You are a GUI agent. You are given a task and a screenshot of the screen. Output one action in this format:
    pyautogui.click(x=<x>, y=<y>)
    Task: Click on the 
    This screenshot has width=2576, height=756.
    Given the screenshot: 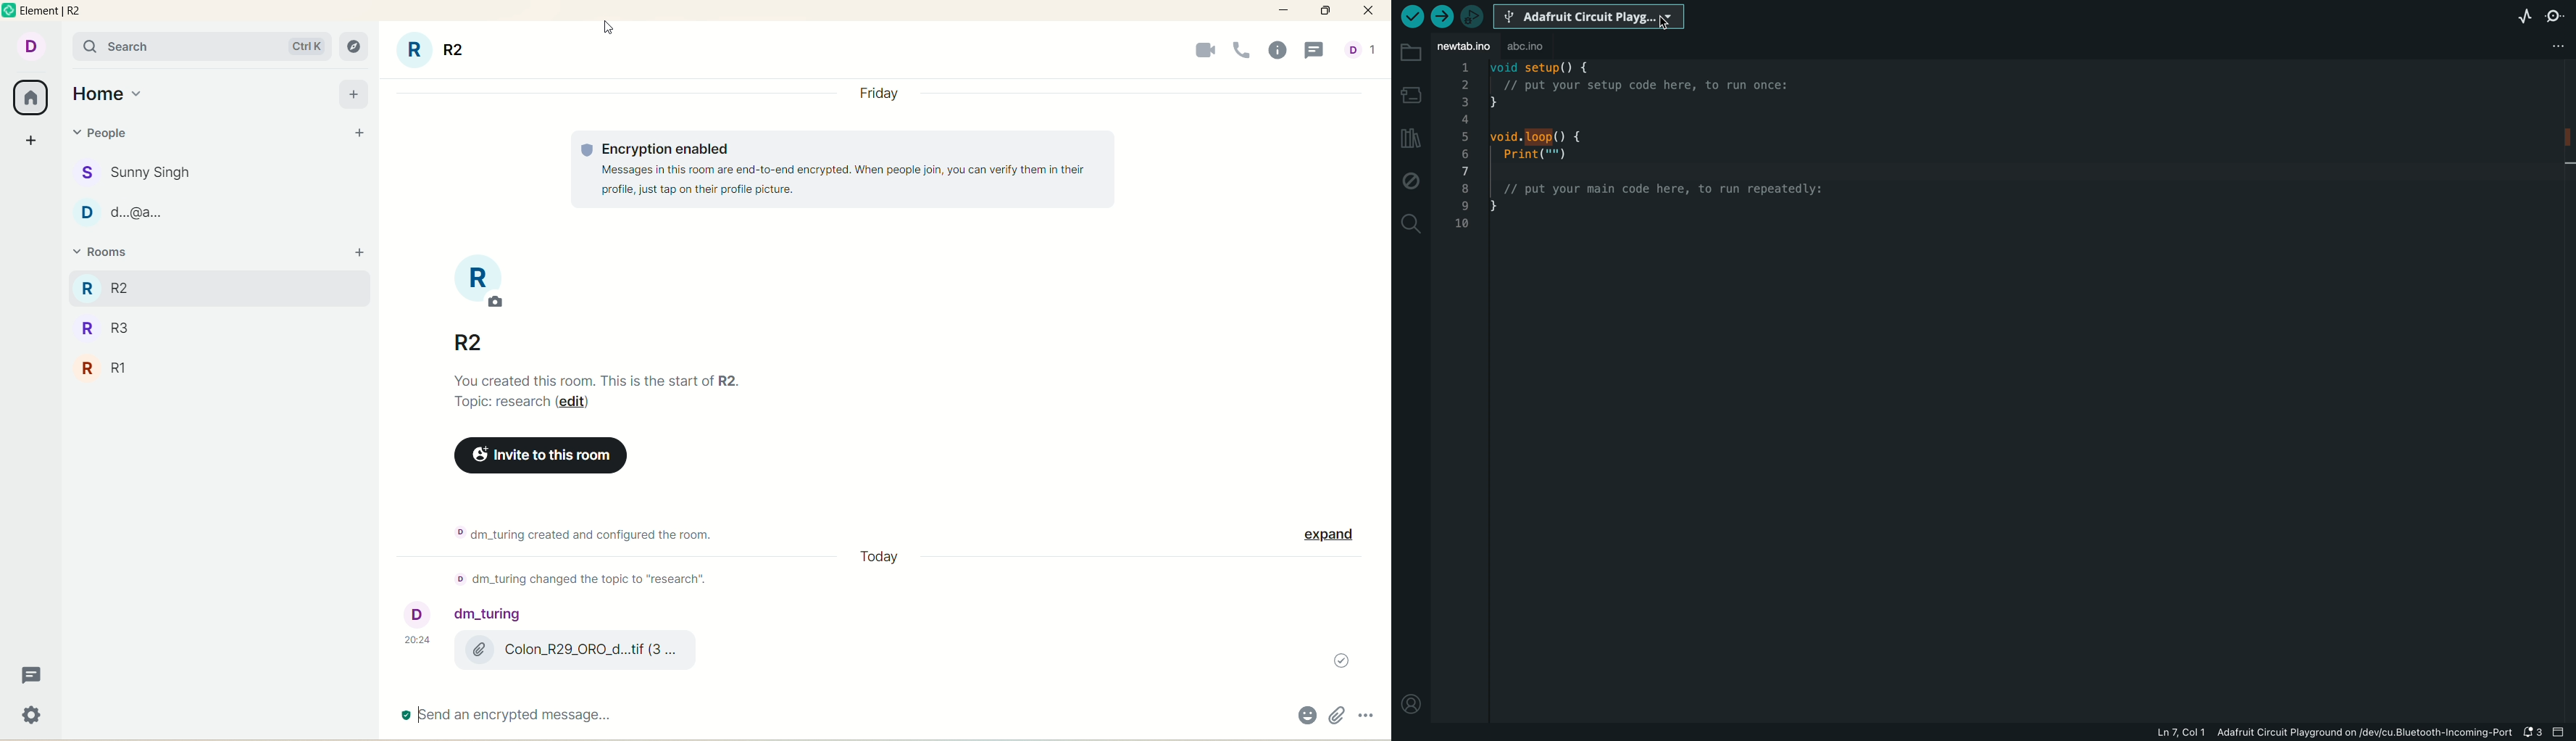 What is the action you would take?
    pyautogui.click(x=541, y=455)
    